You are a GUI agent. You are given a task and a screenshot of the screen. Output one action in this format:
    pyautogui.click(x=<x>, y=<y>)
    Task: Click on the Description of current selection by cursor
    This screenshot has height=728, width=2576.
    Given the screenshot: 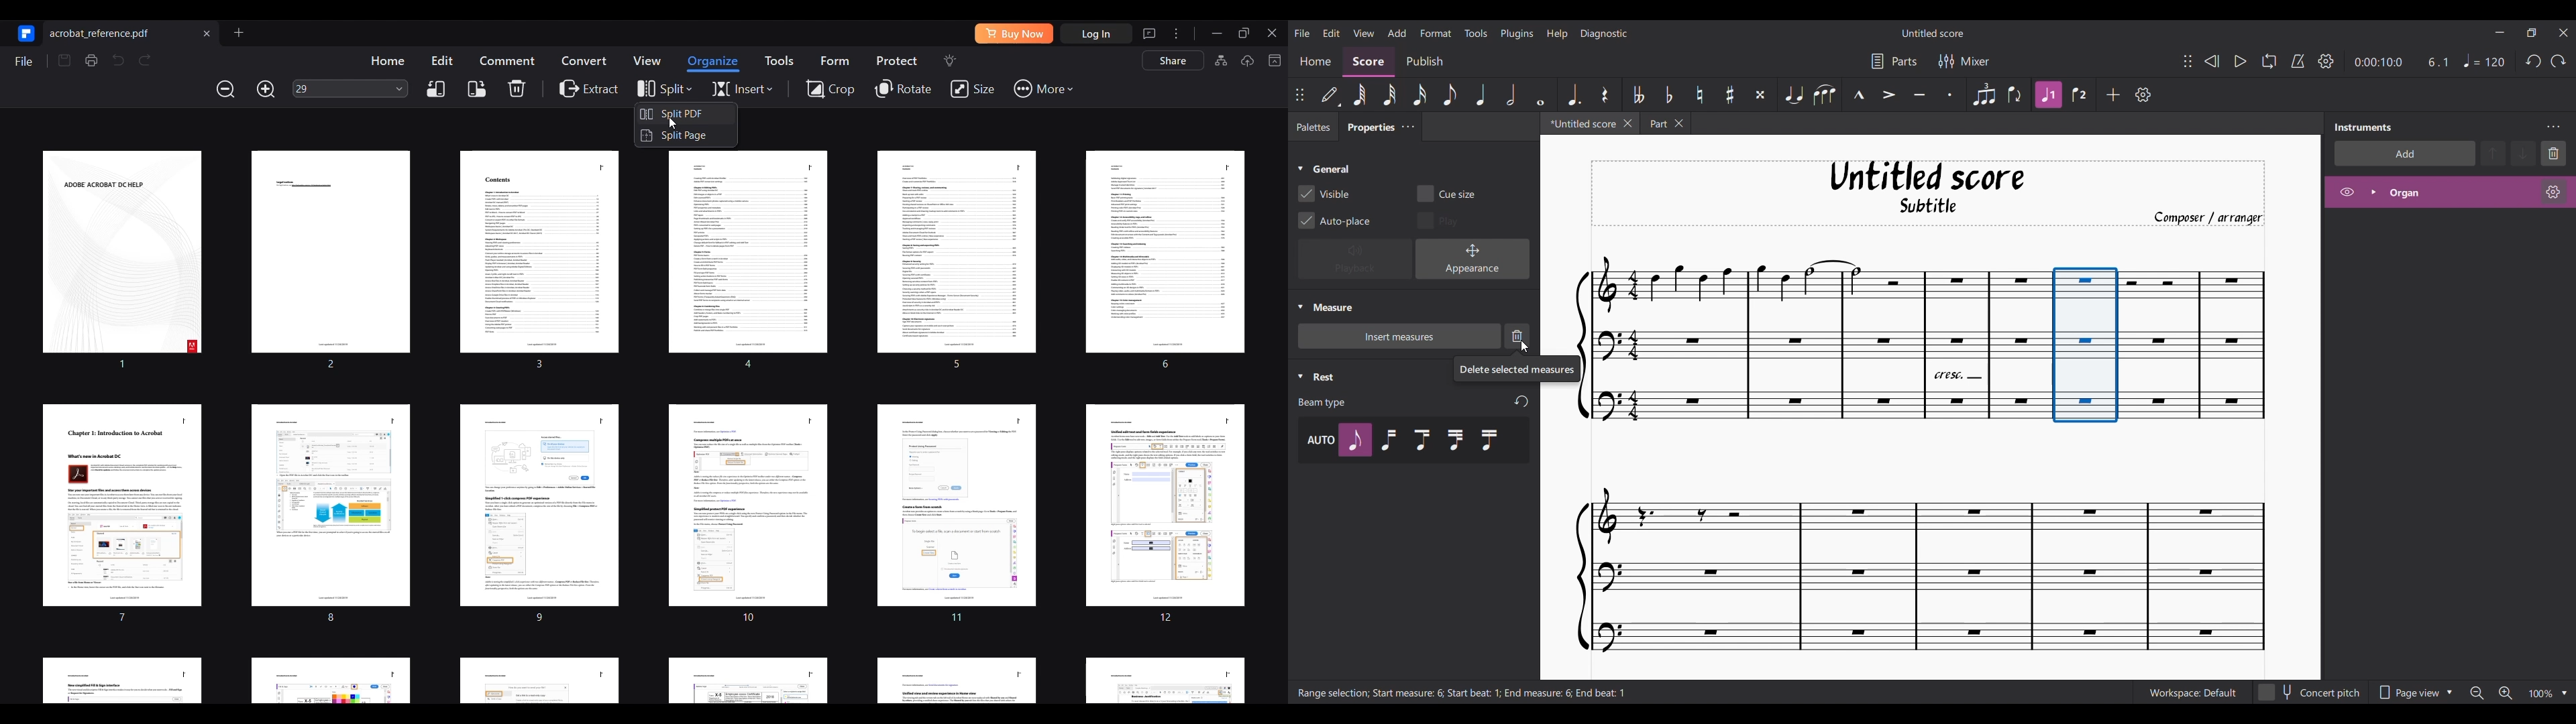 What is the action you would take?
    pyautogui.click(x=1517, y=369)
    